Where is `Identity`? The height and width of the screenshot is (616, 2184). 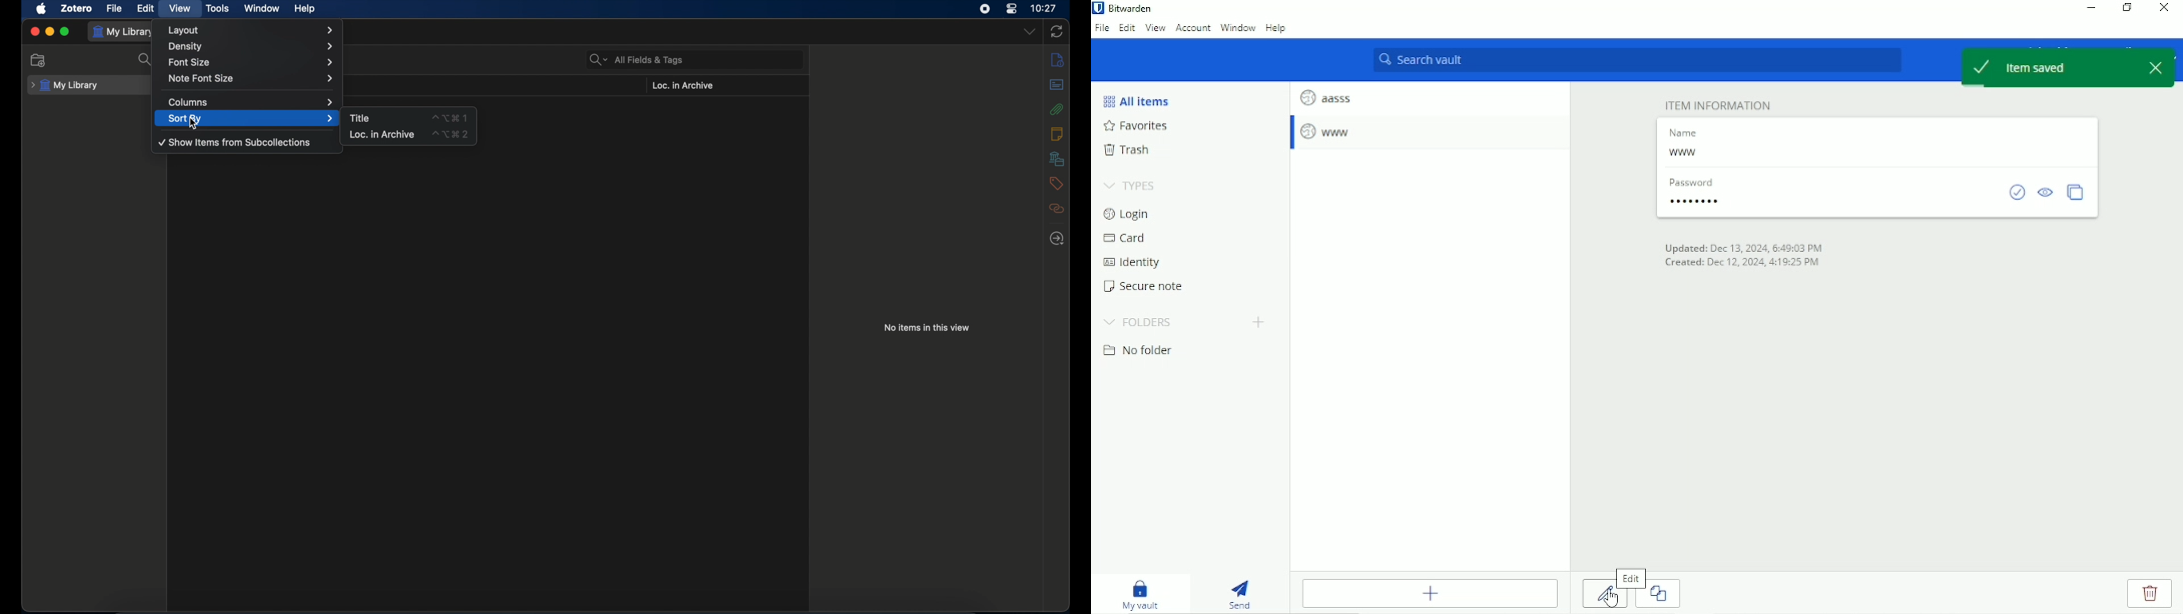 Identity is located at coordinates (1131, 263).